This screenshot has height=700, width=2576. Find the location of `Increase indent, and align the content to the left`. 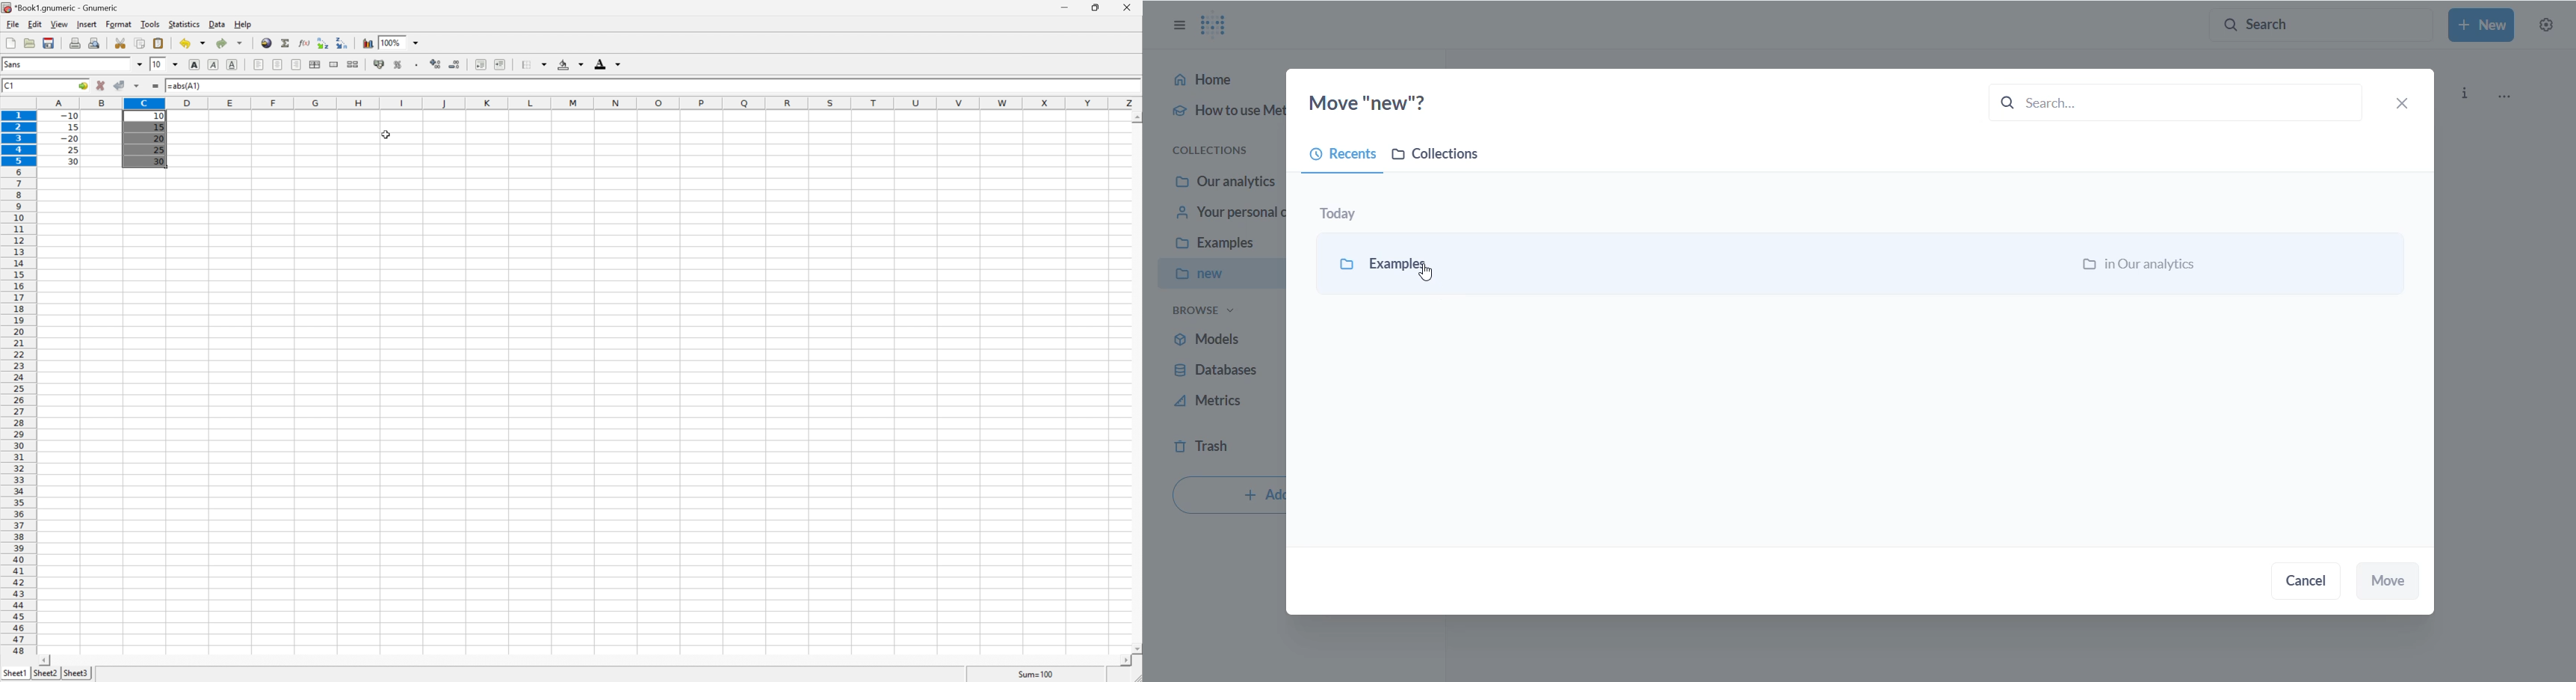

Increase indent, and align the content to the left is located at coordinates (499, 64).